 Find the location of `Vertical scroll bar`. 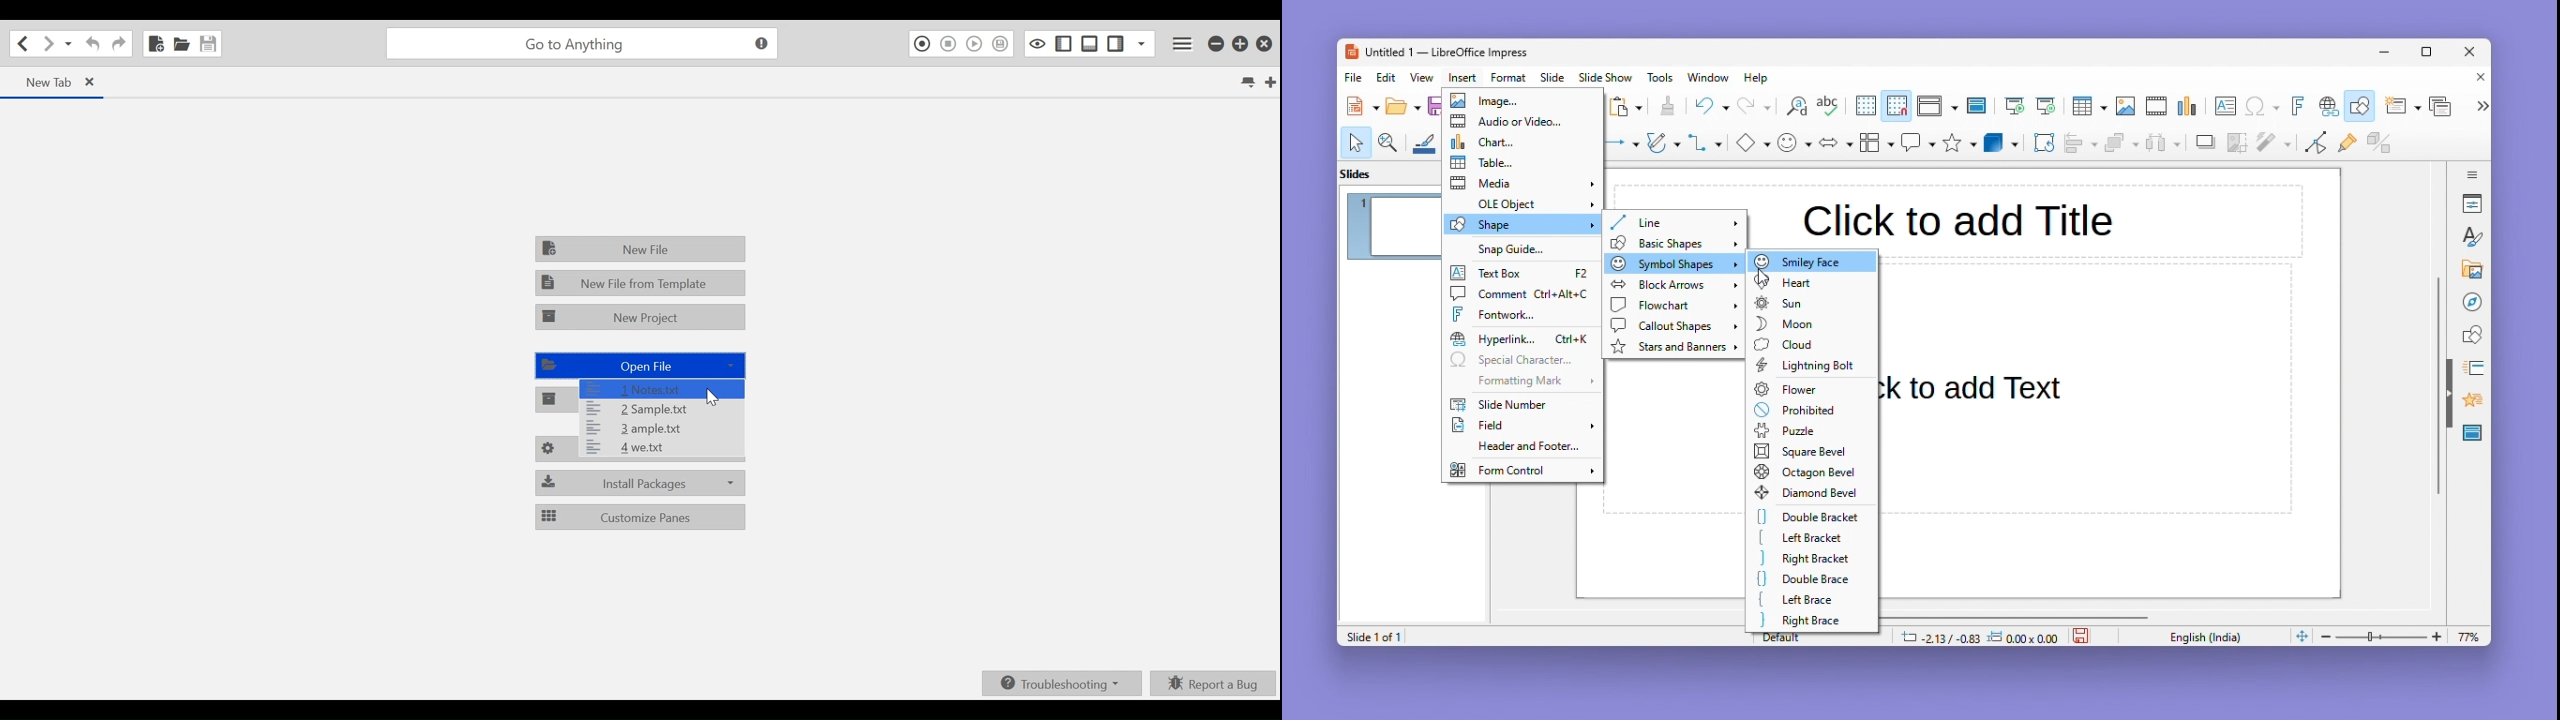

Vertical scroll bar is located at coordinates (2438, 386).